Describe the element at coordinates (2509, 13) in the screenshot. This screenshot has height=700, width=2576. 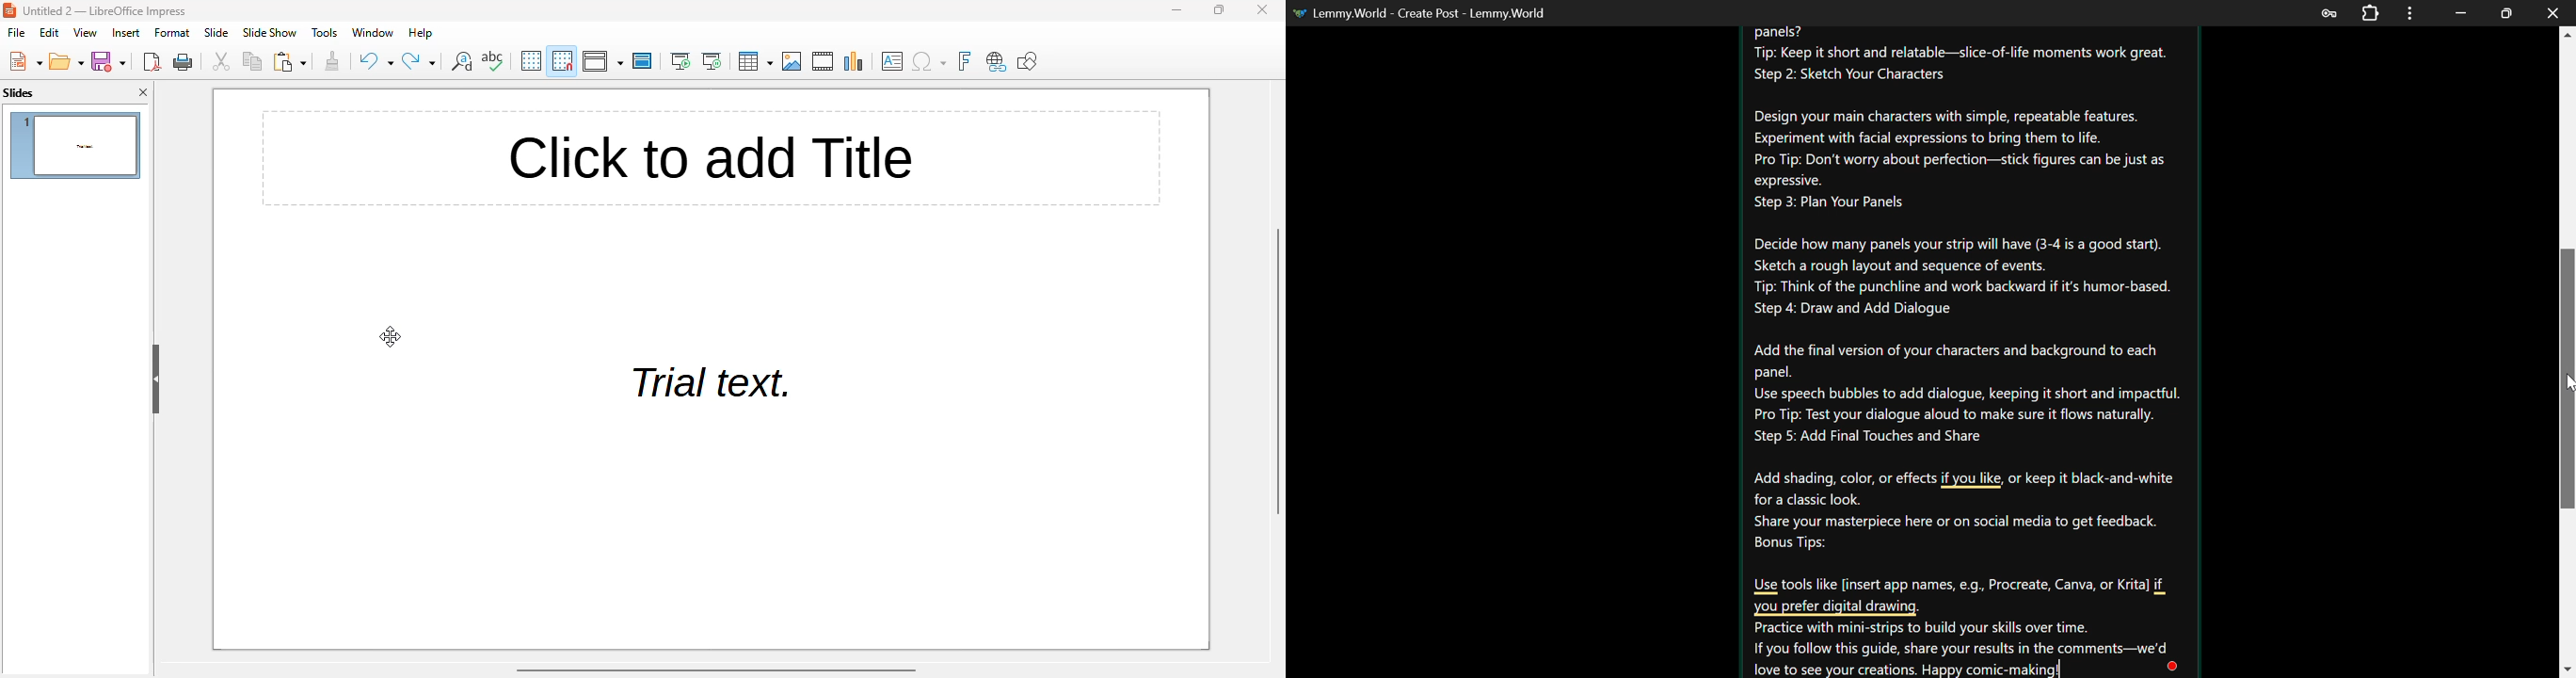
I see `Minimize` at that location.